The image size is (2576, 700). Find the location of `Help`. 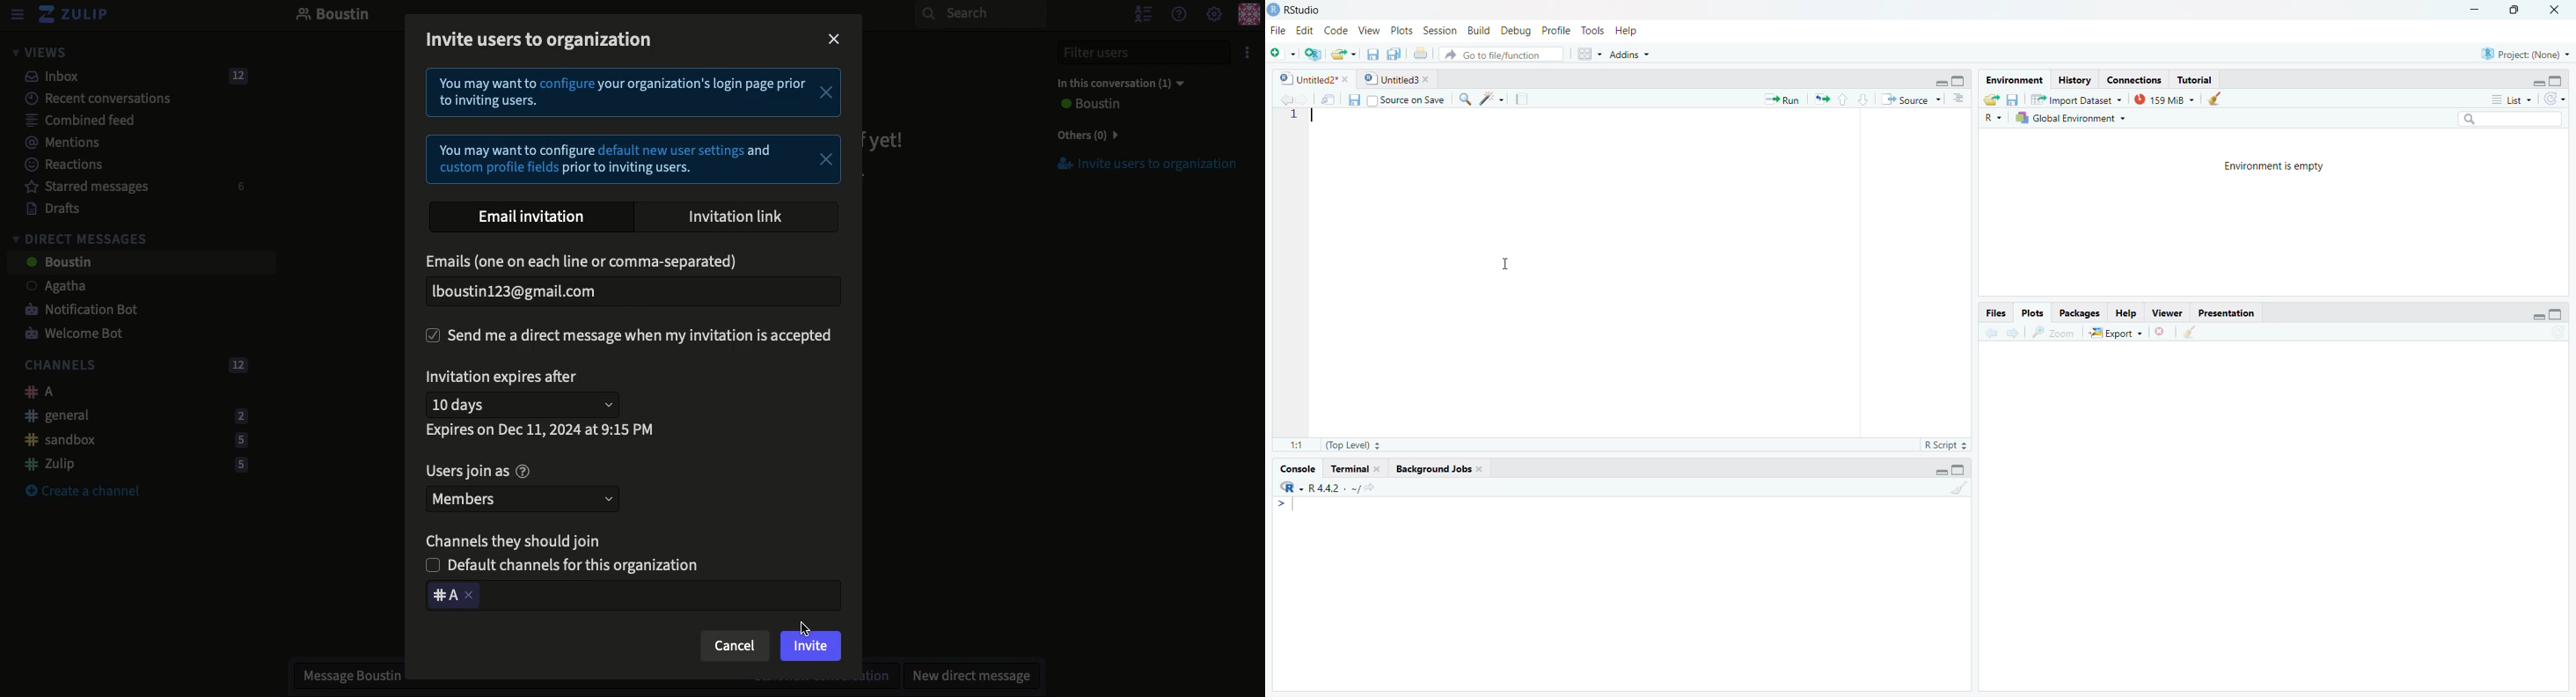

Help is located at coordinates (2127, 314).